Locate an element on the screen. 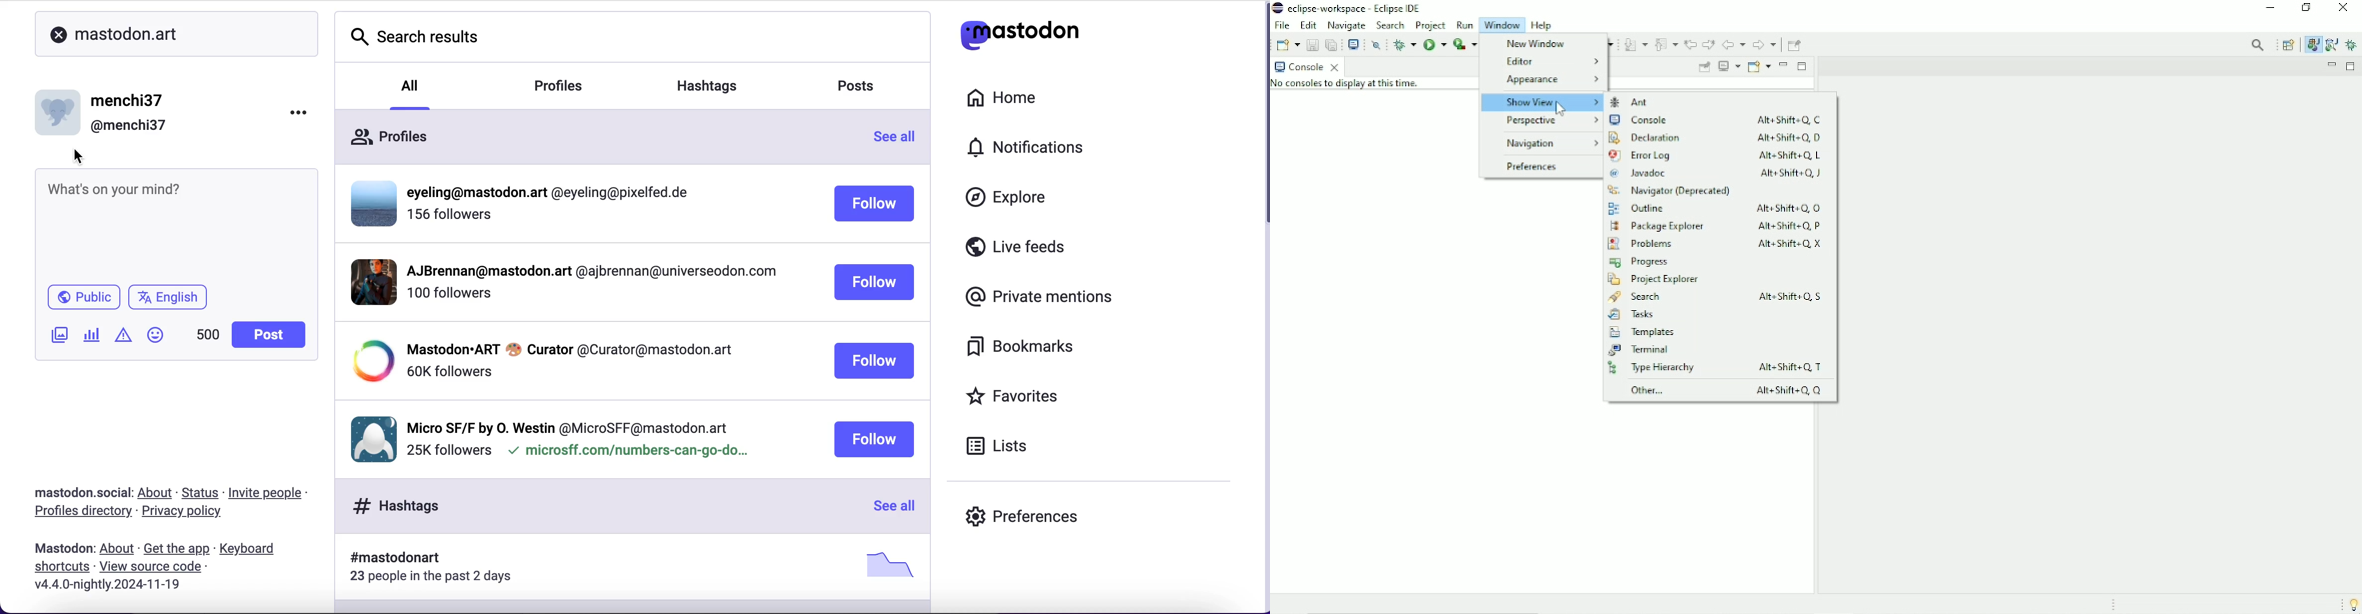  eclipse logo  is located at coordinates (1277, 8).